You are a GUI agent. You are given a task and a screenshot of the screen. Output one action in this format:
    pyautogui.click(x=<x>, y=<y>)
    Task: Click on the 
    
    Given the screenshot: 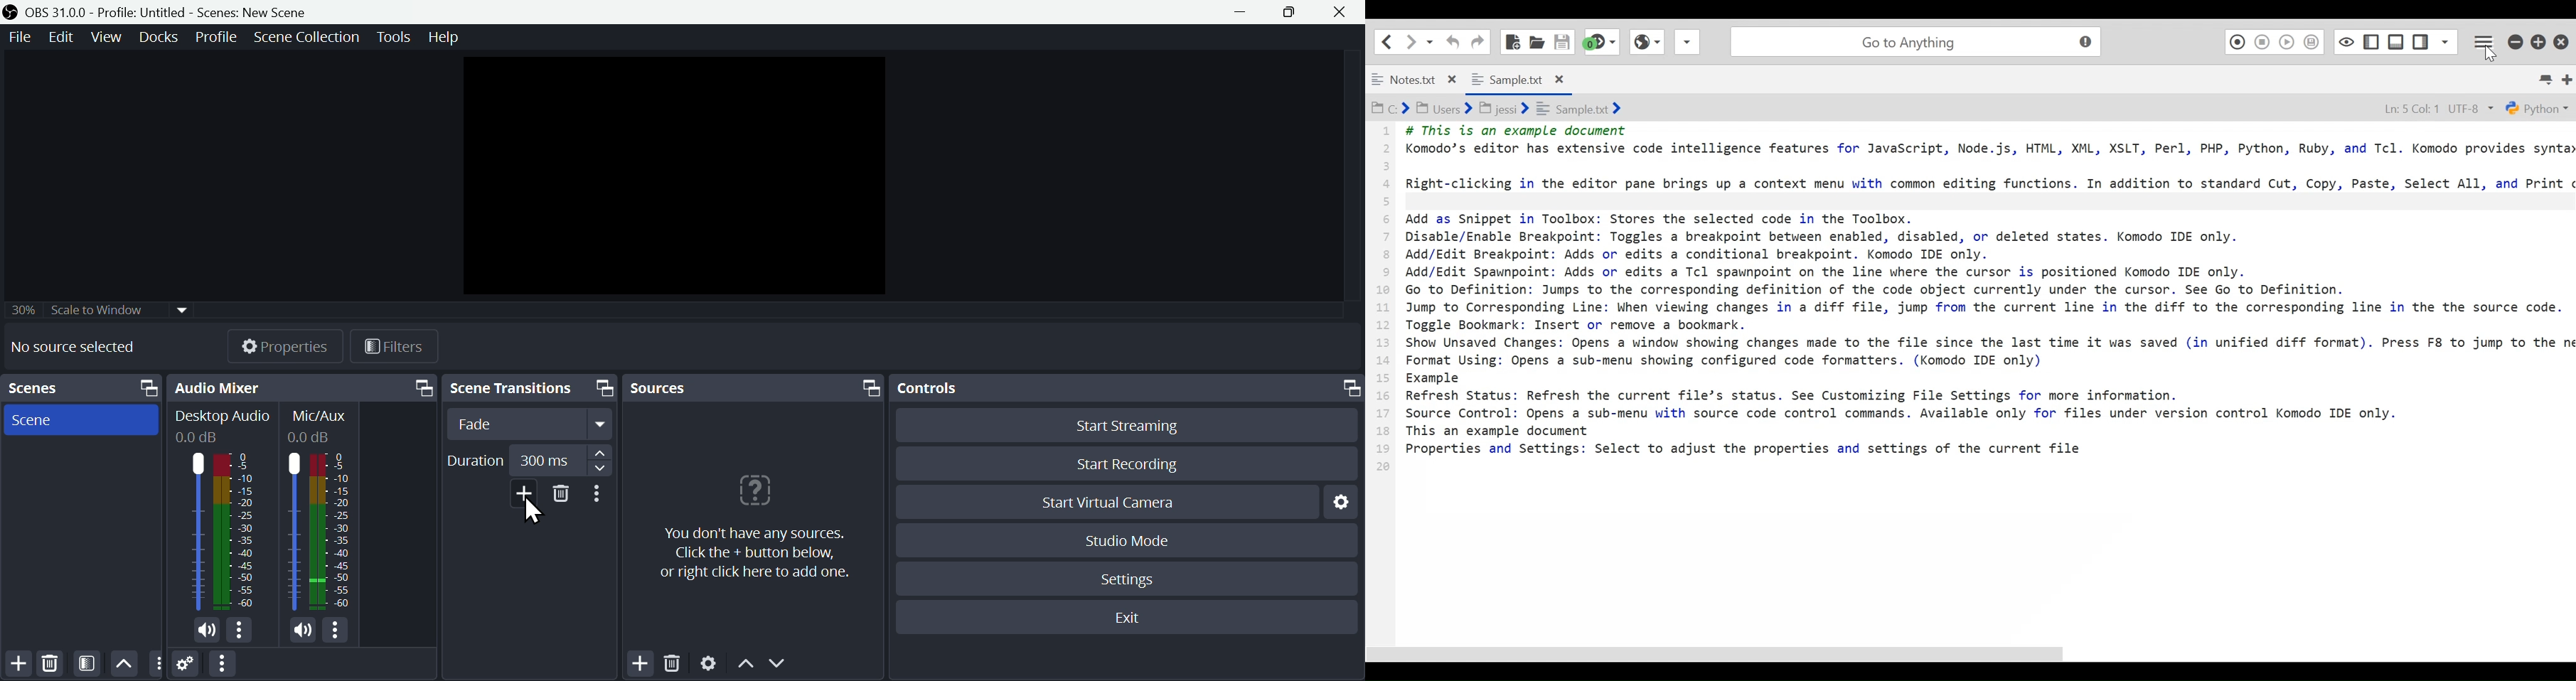 What is the action you would take?
    pyautogui.click(x=306, y=36)
    